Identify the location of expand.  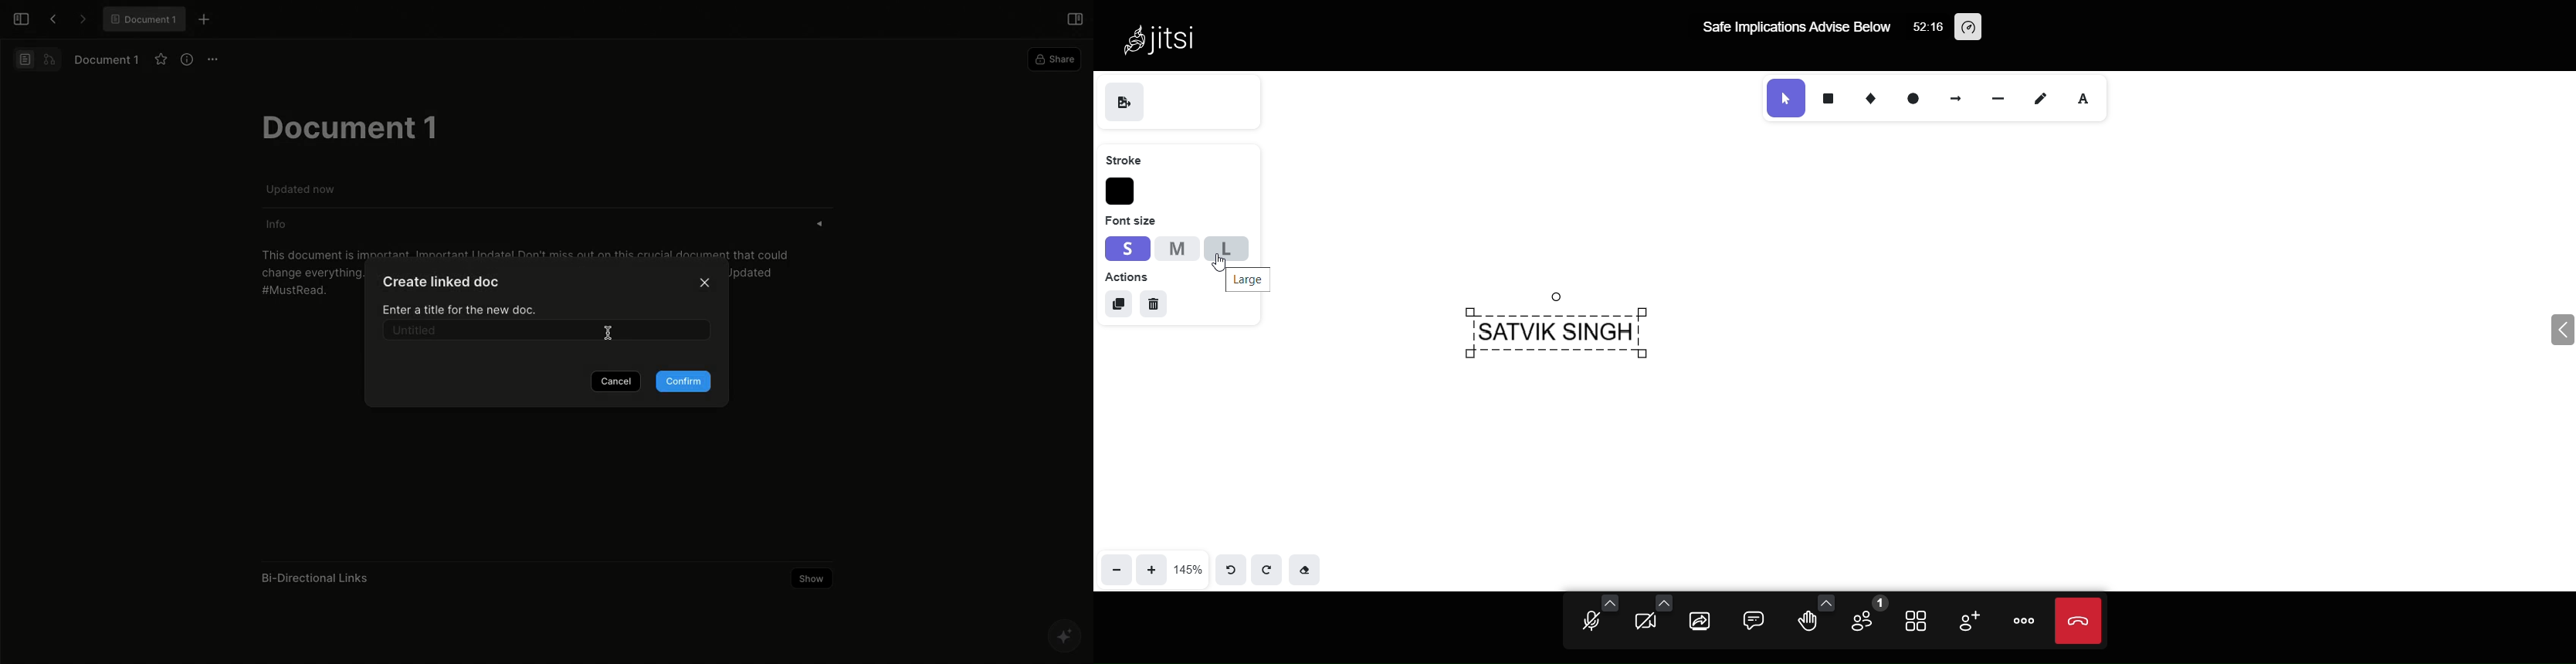
(2539, 333).